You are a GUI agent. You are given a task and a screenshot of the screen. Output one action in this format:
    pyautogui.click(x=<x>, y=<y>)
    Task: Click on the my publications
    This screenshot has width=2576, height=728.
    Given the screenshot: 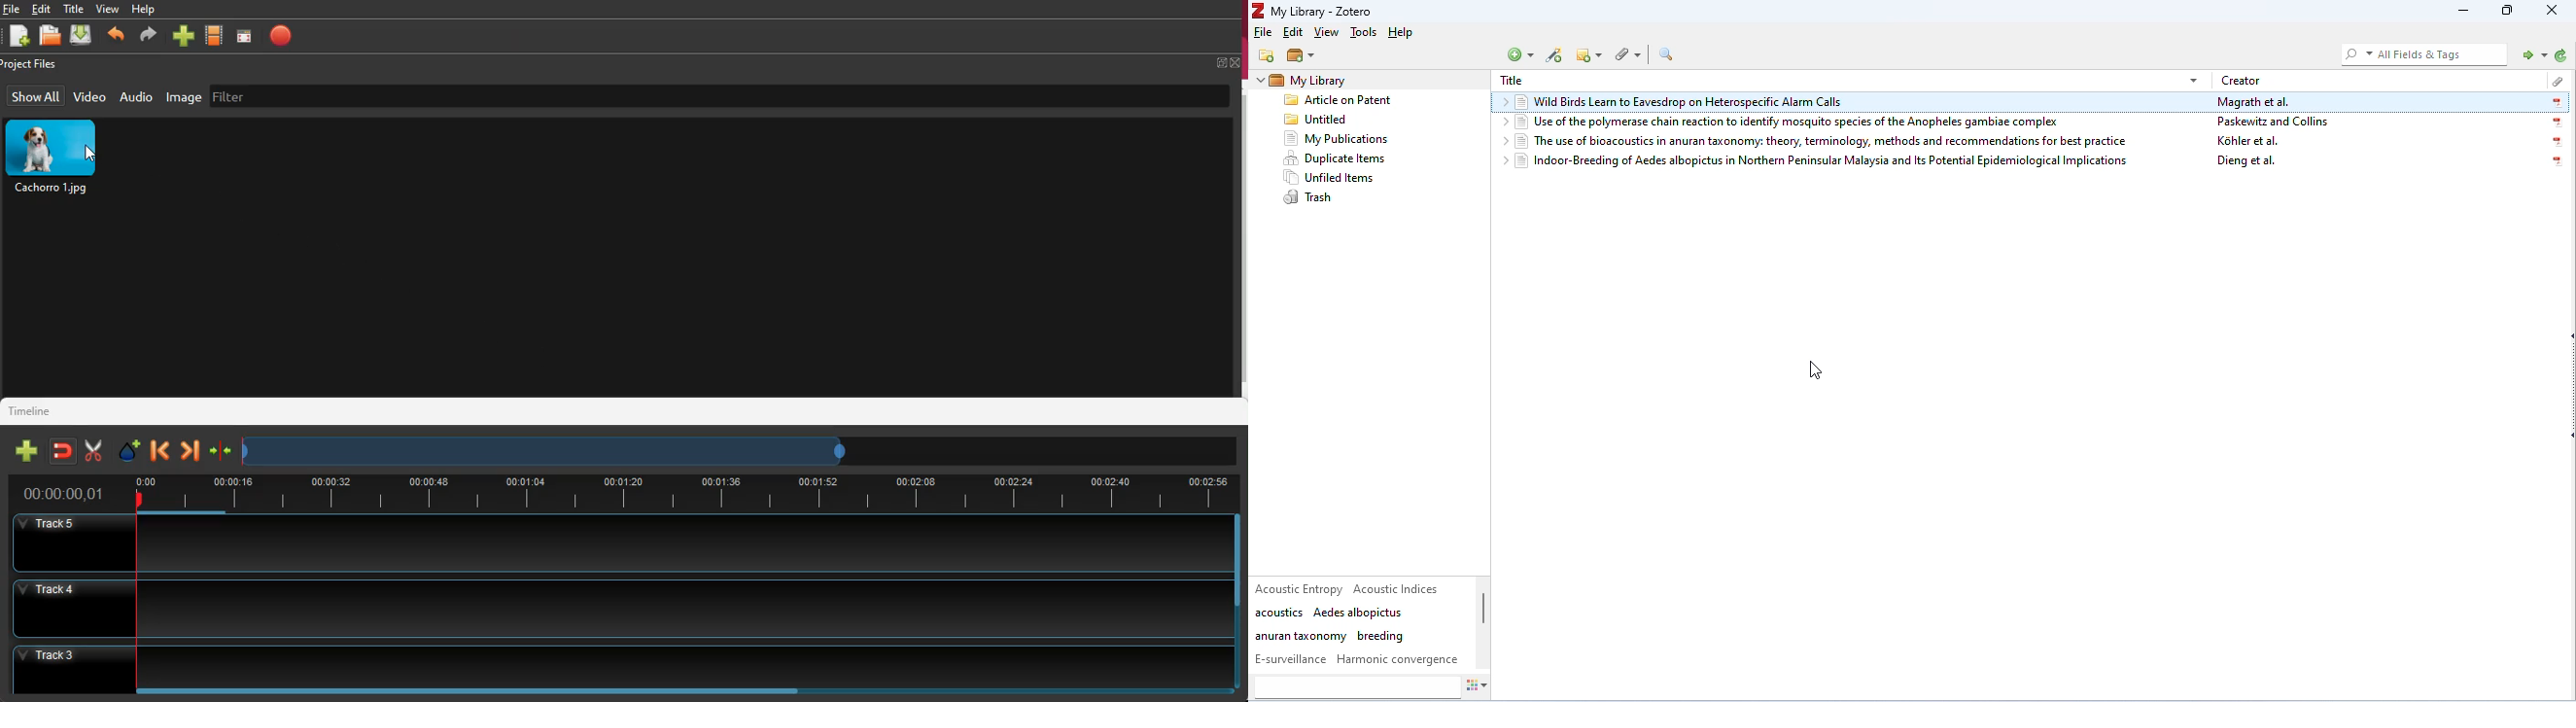 What is the action you would take?
    pyautogui.click(x=1338, y=139)
    